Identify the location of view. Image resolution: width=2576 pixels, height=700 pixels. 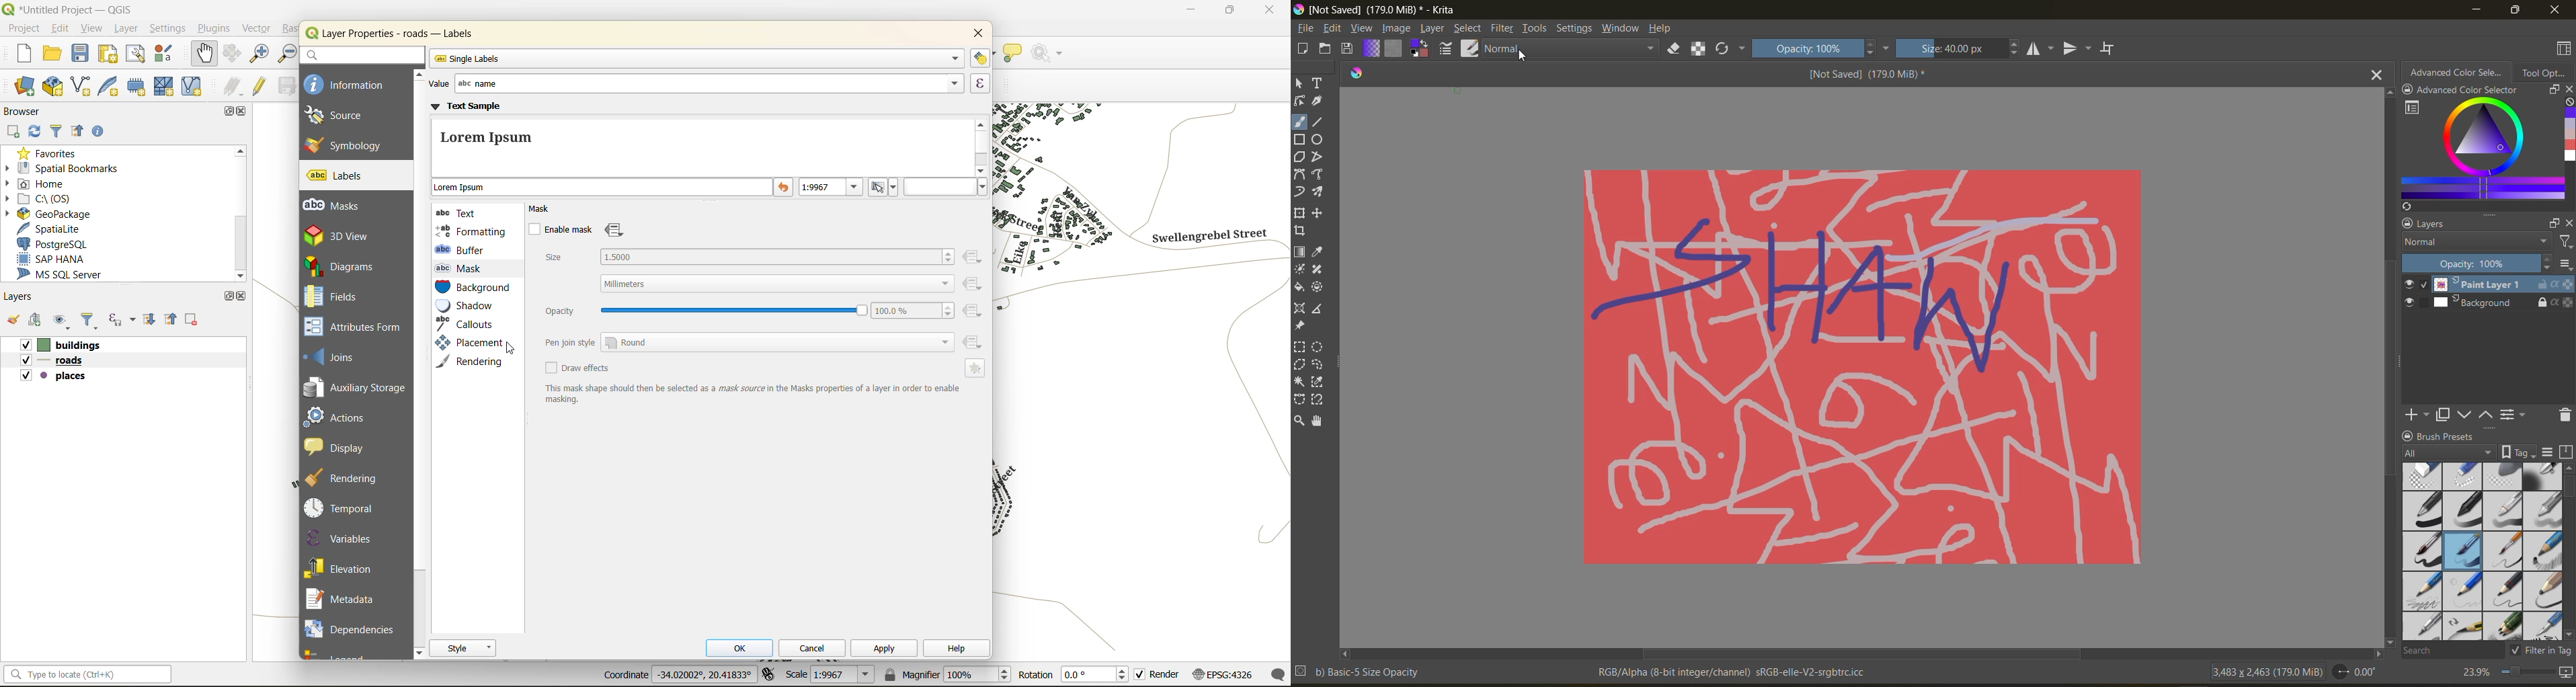
(1363, 28).